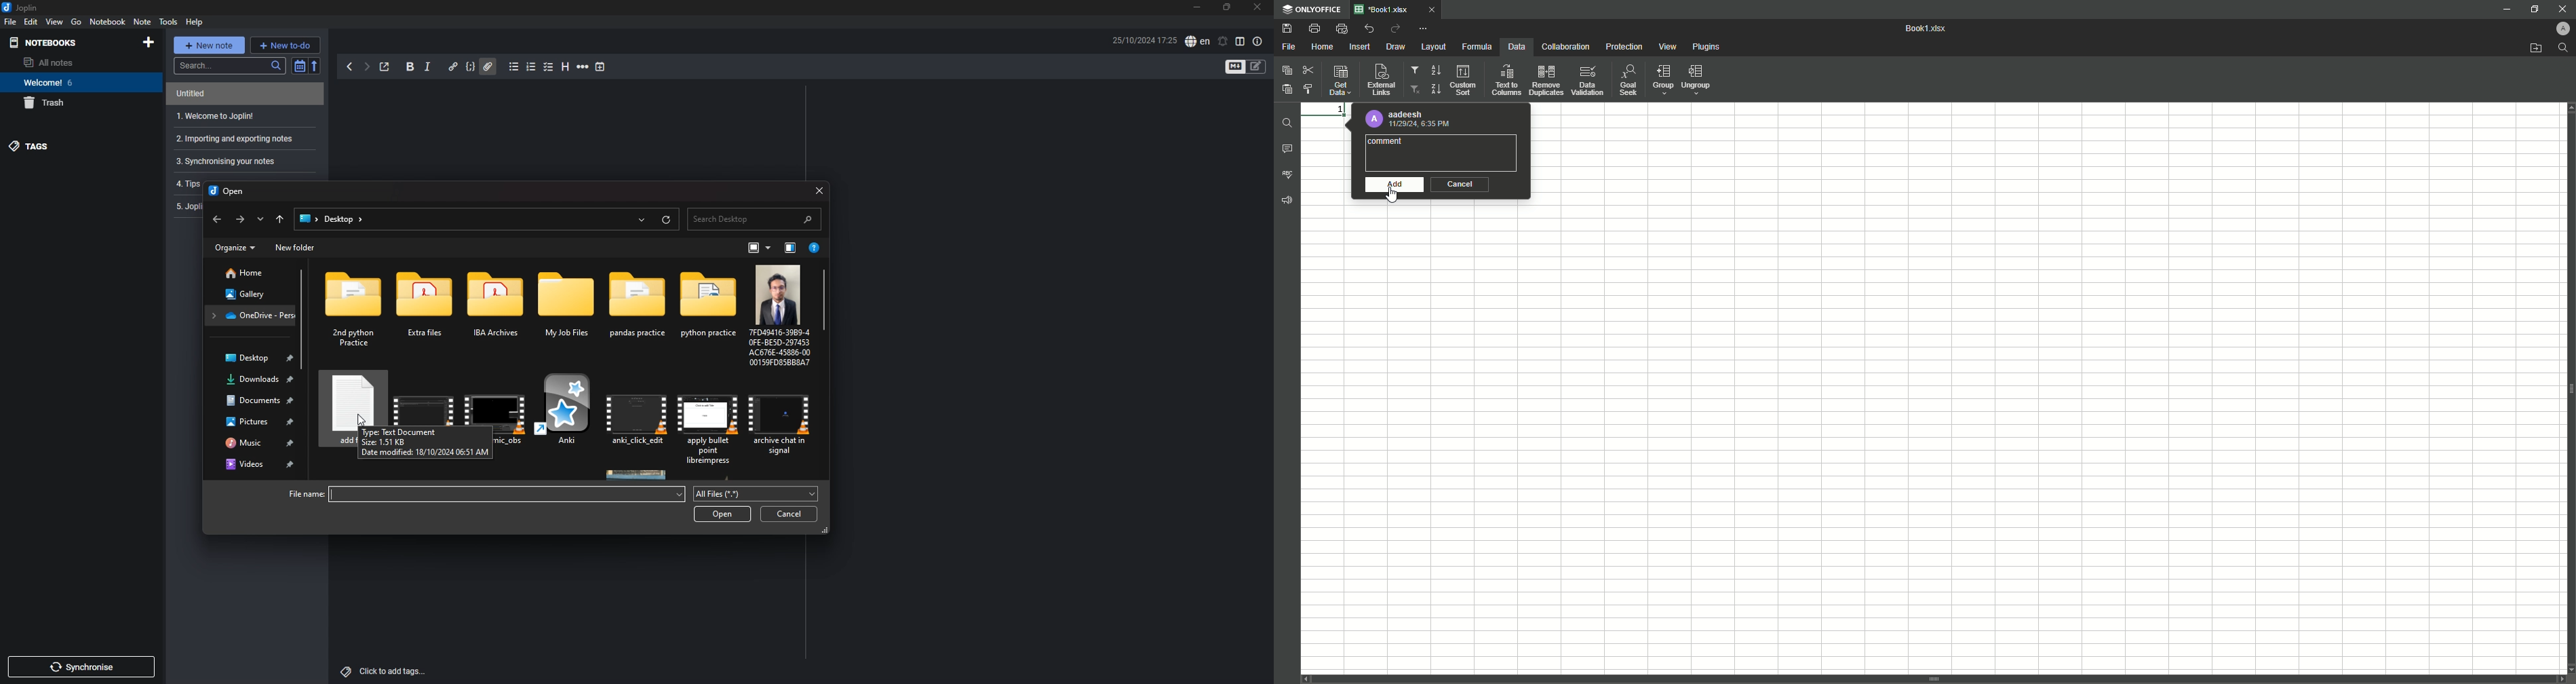  What do you see at coordinates (254, 380) in the screenshot?
I see `downloads` at bounding box center [254, 380].